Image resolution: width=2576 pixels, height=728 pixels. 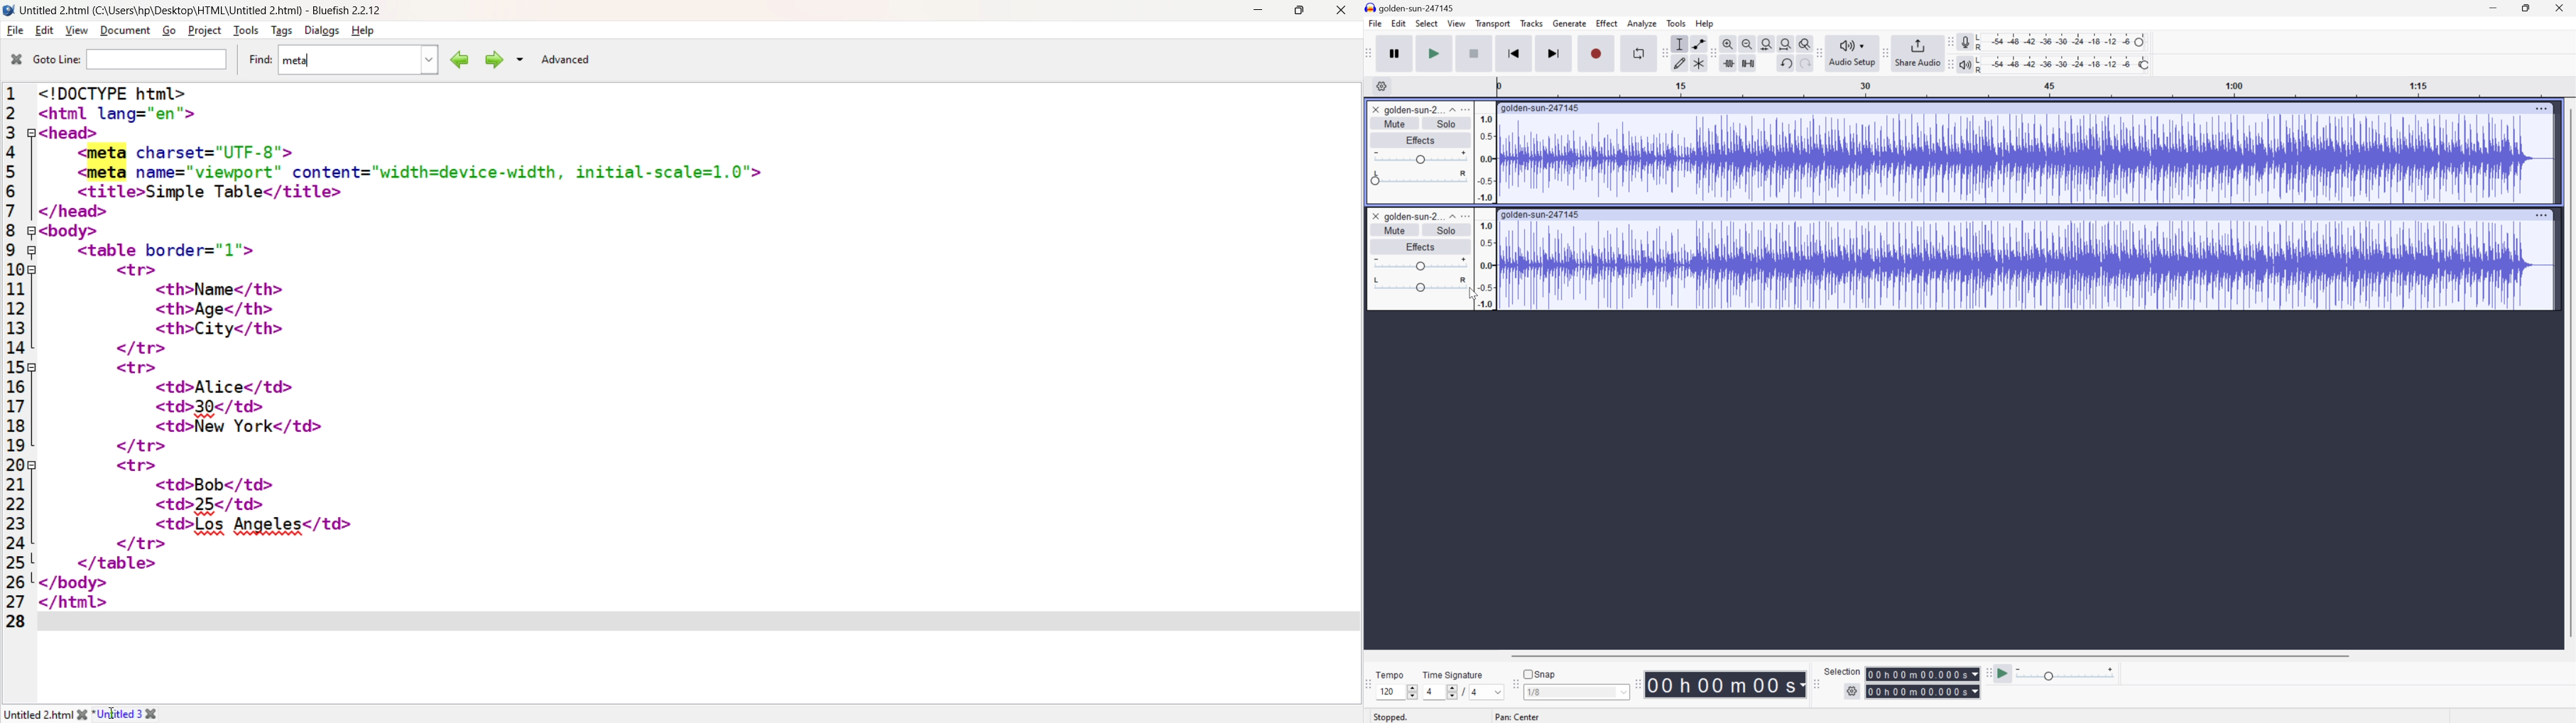 What do you see at coordinates (1947, 40) in the screenshot?
I see `Audacity recording meter toolbar` at bounding box center [1947, 40].